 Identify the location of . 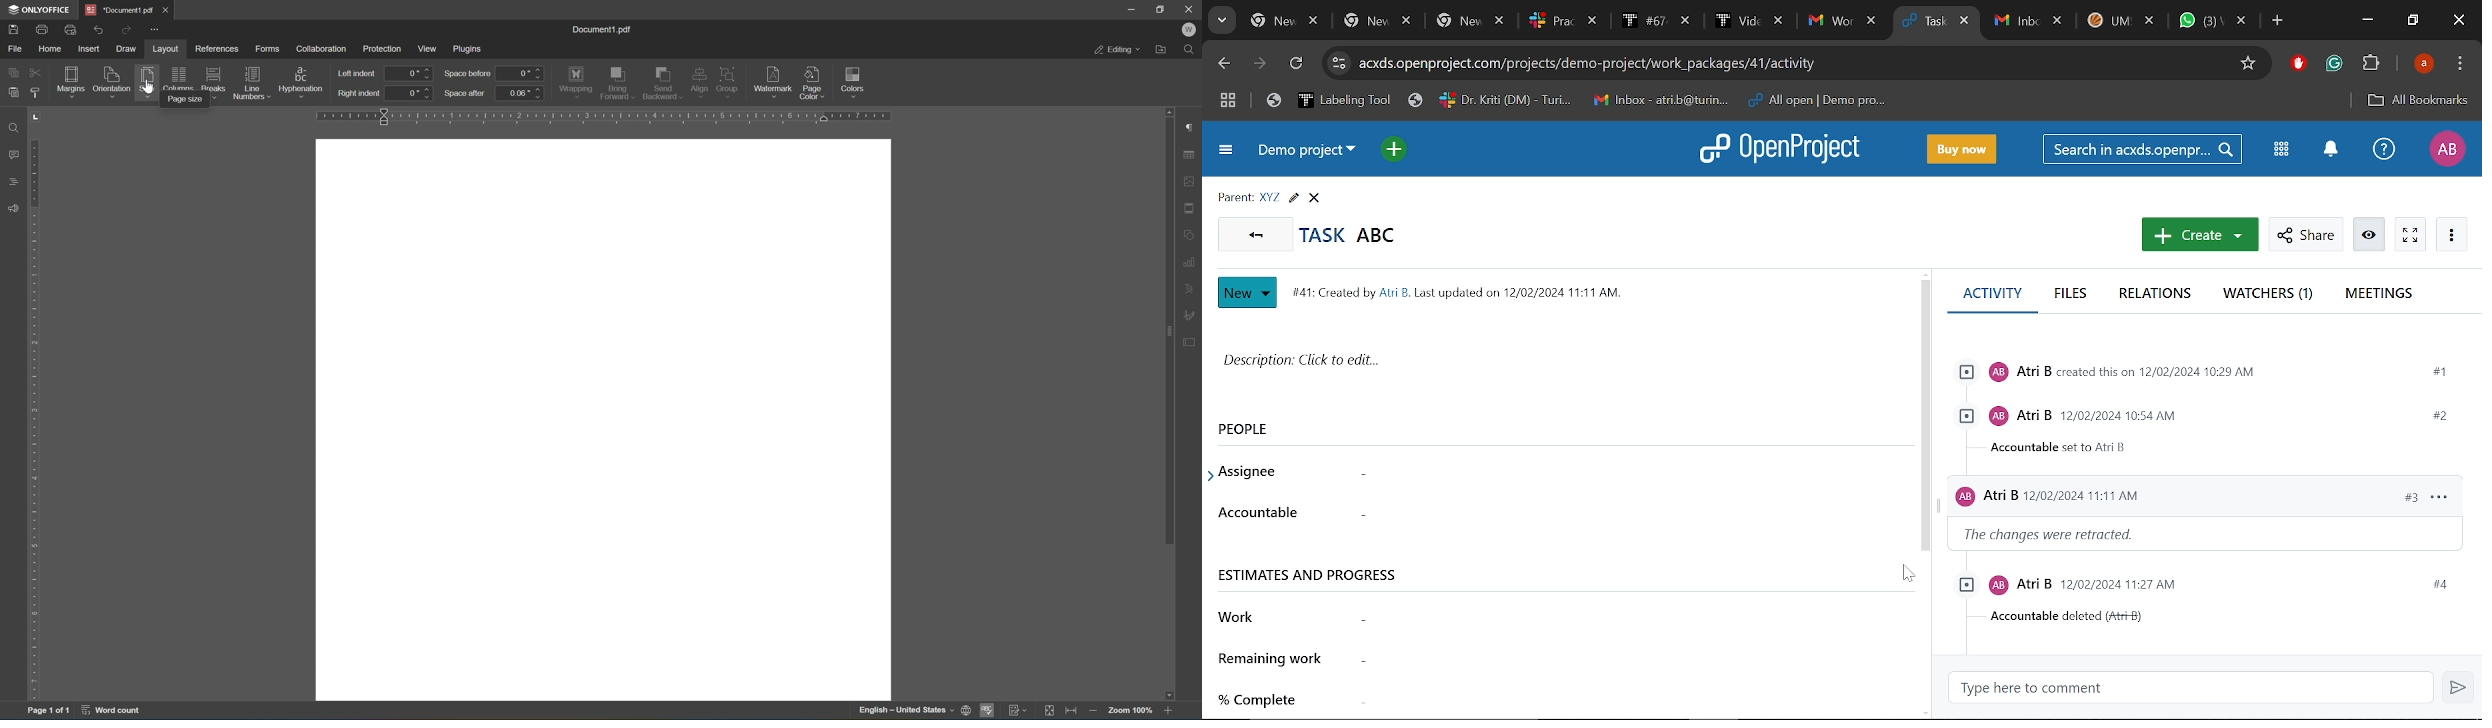
(1248, 430).